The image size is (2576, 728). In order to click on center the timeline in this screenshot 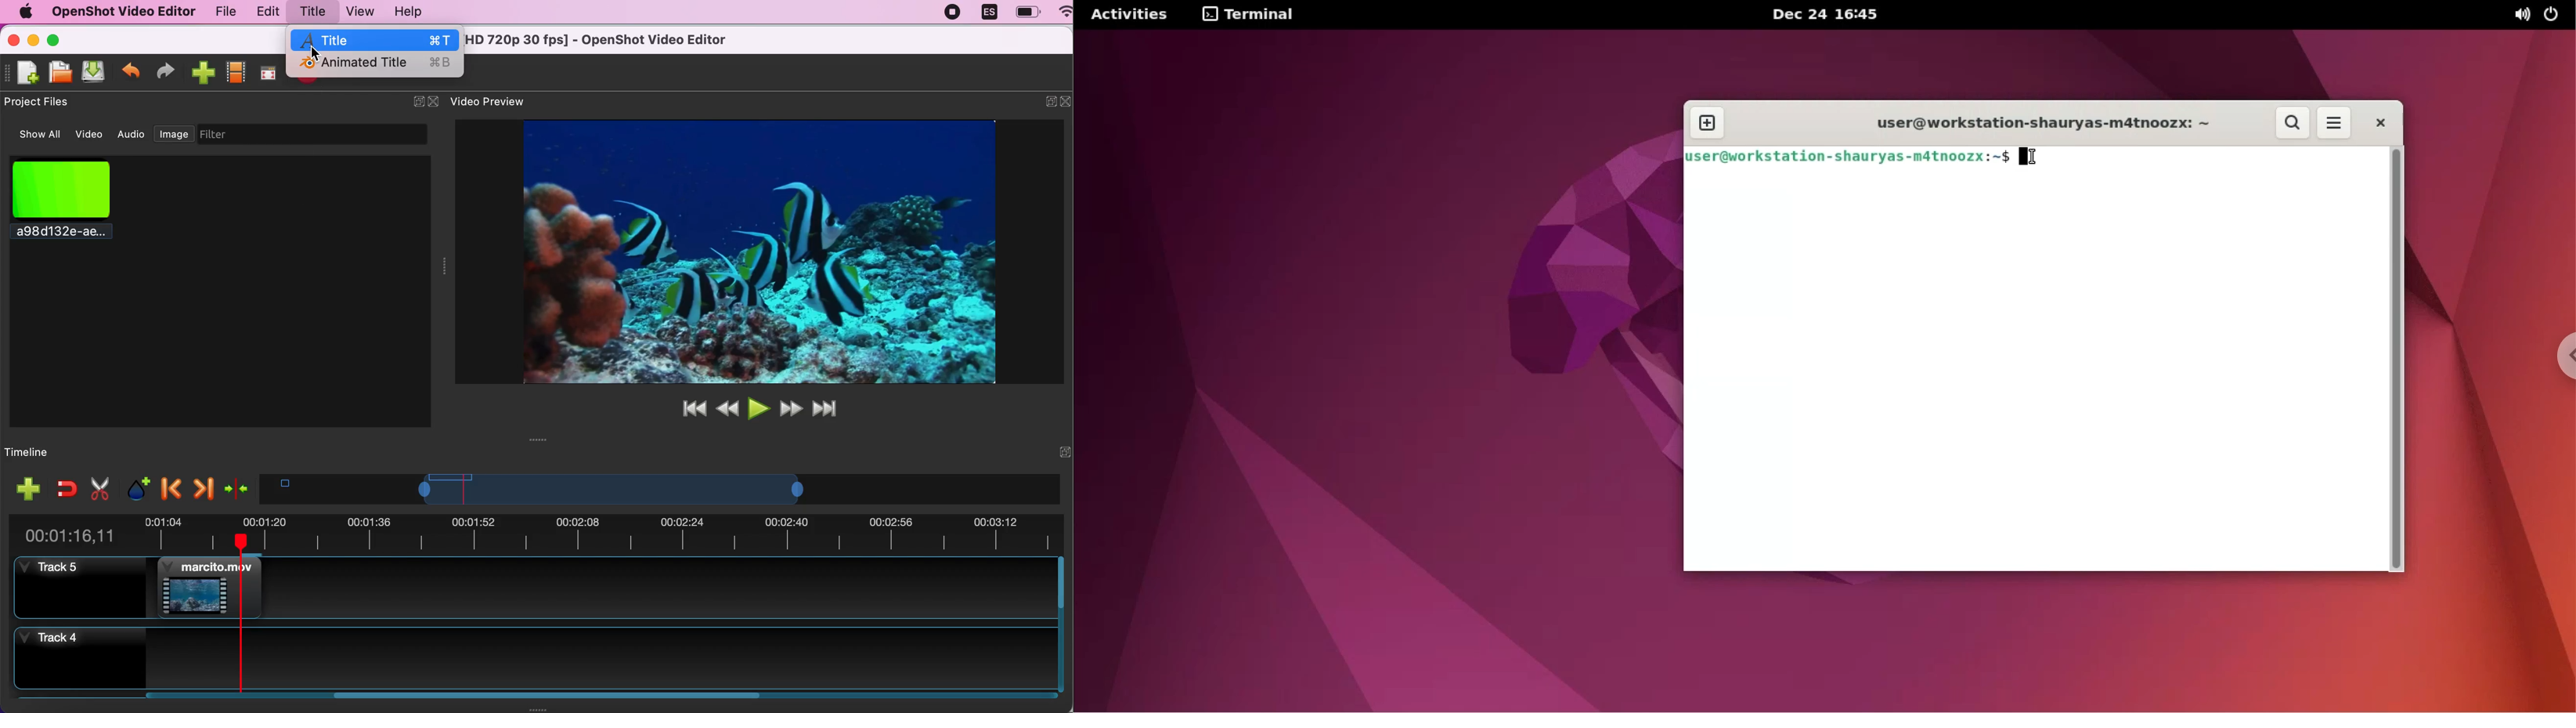, I will do `click(236, 487)`.